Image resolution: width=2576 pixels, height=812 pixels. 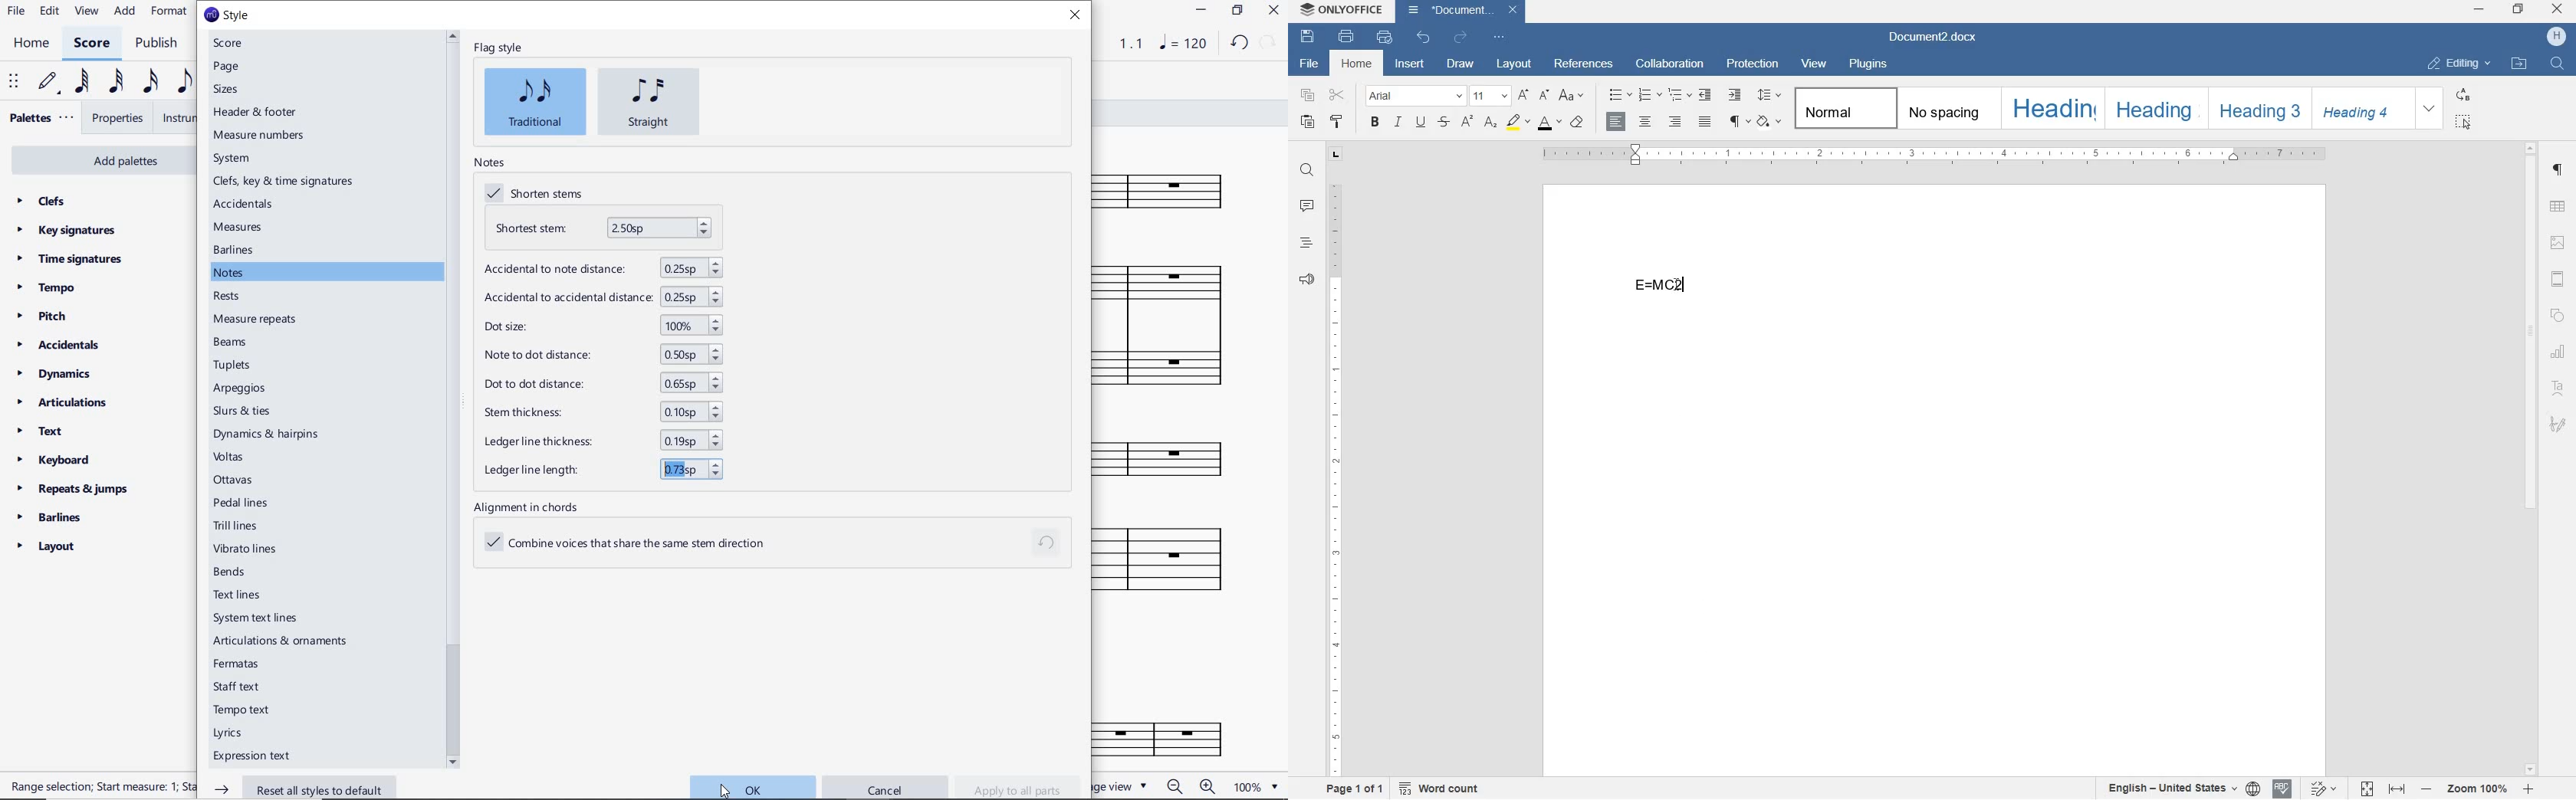 I want to click on decrease indent, so click(x=1707, y=96).